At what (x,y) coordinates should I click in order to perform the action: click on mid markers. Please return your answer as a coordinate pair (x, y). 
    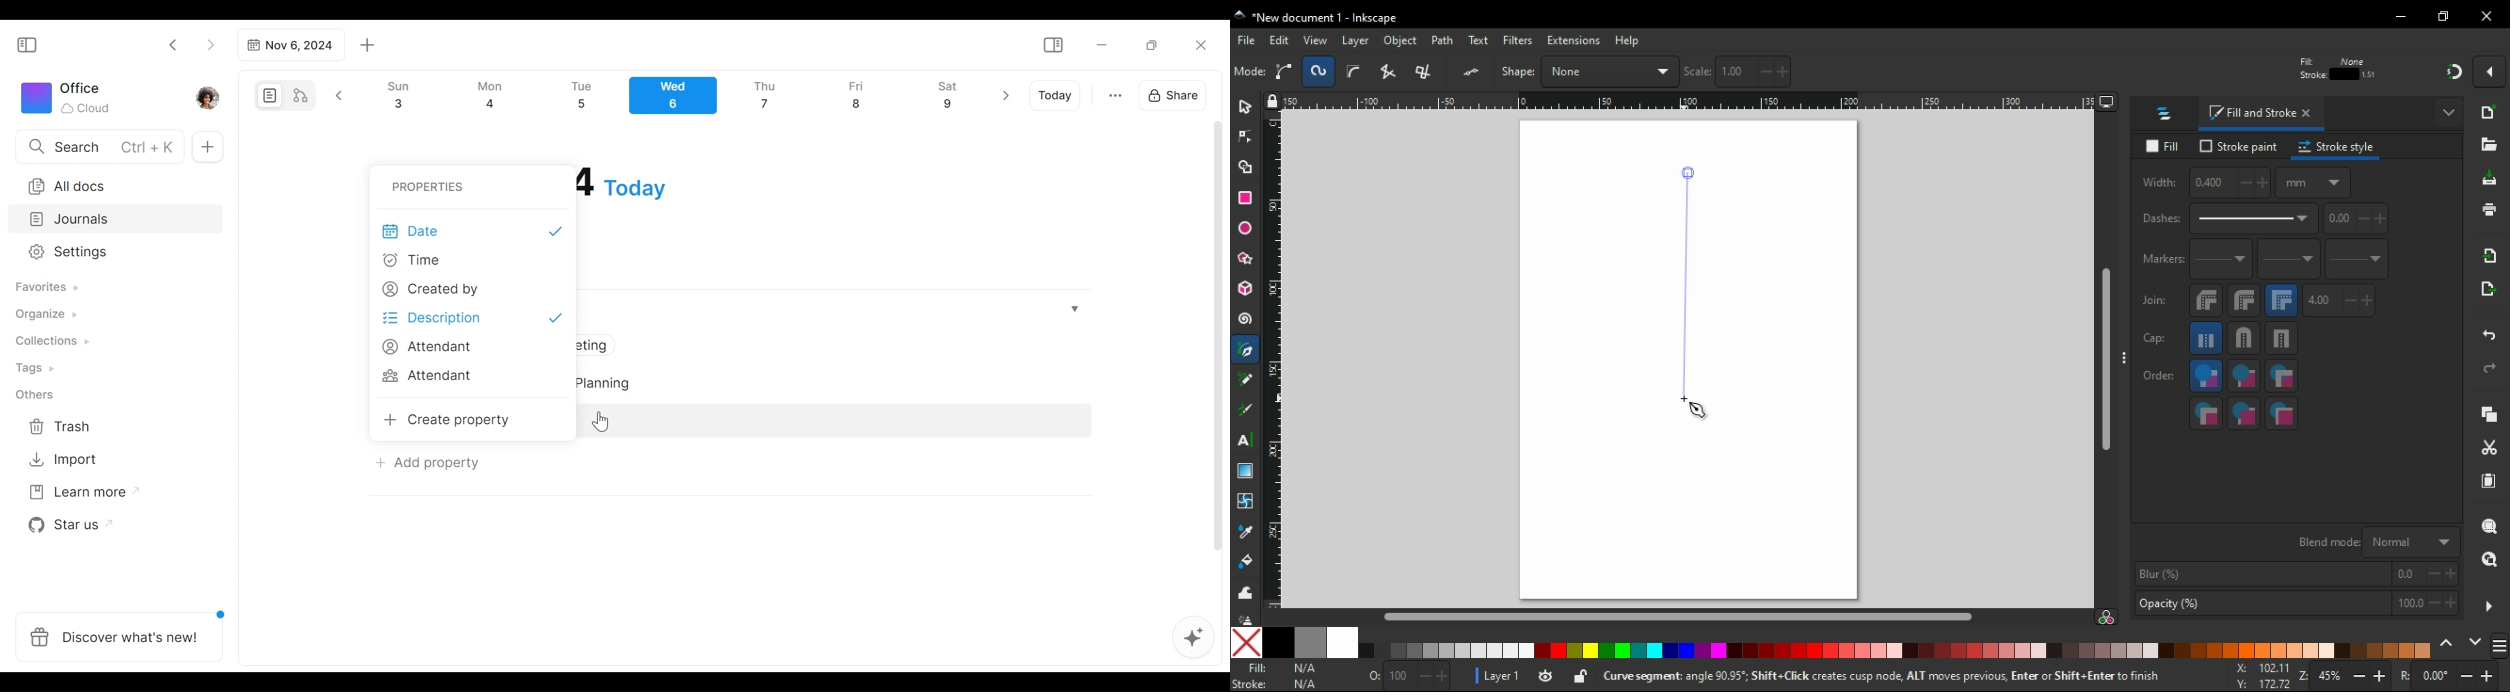
    Looking at the image, I should click on (2288, 260).